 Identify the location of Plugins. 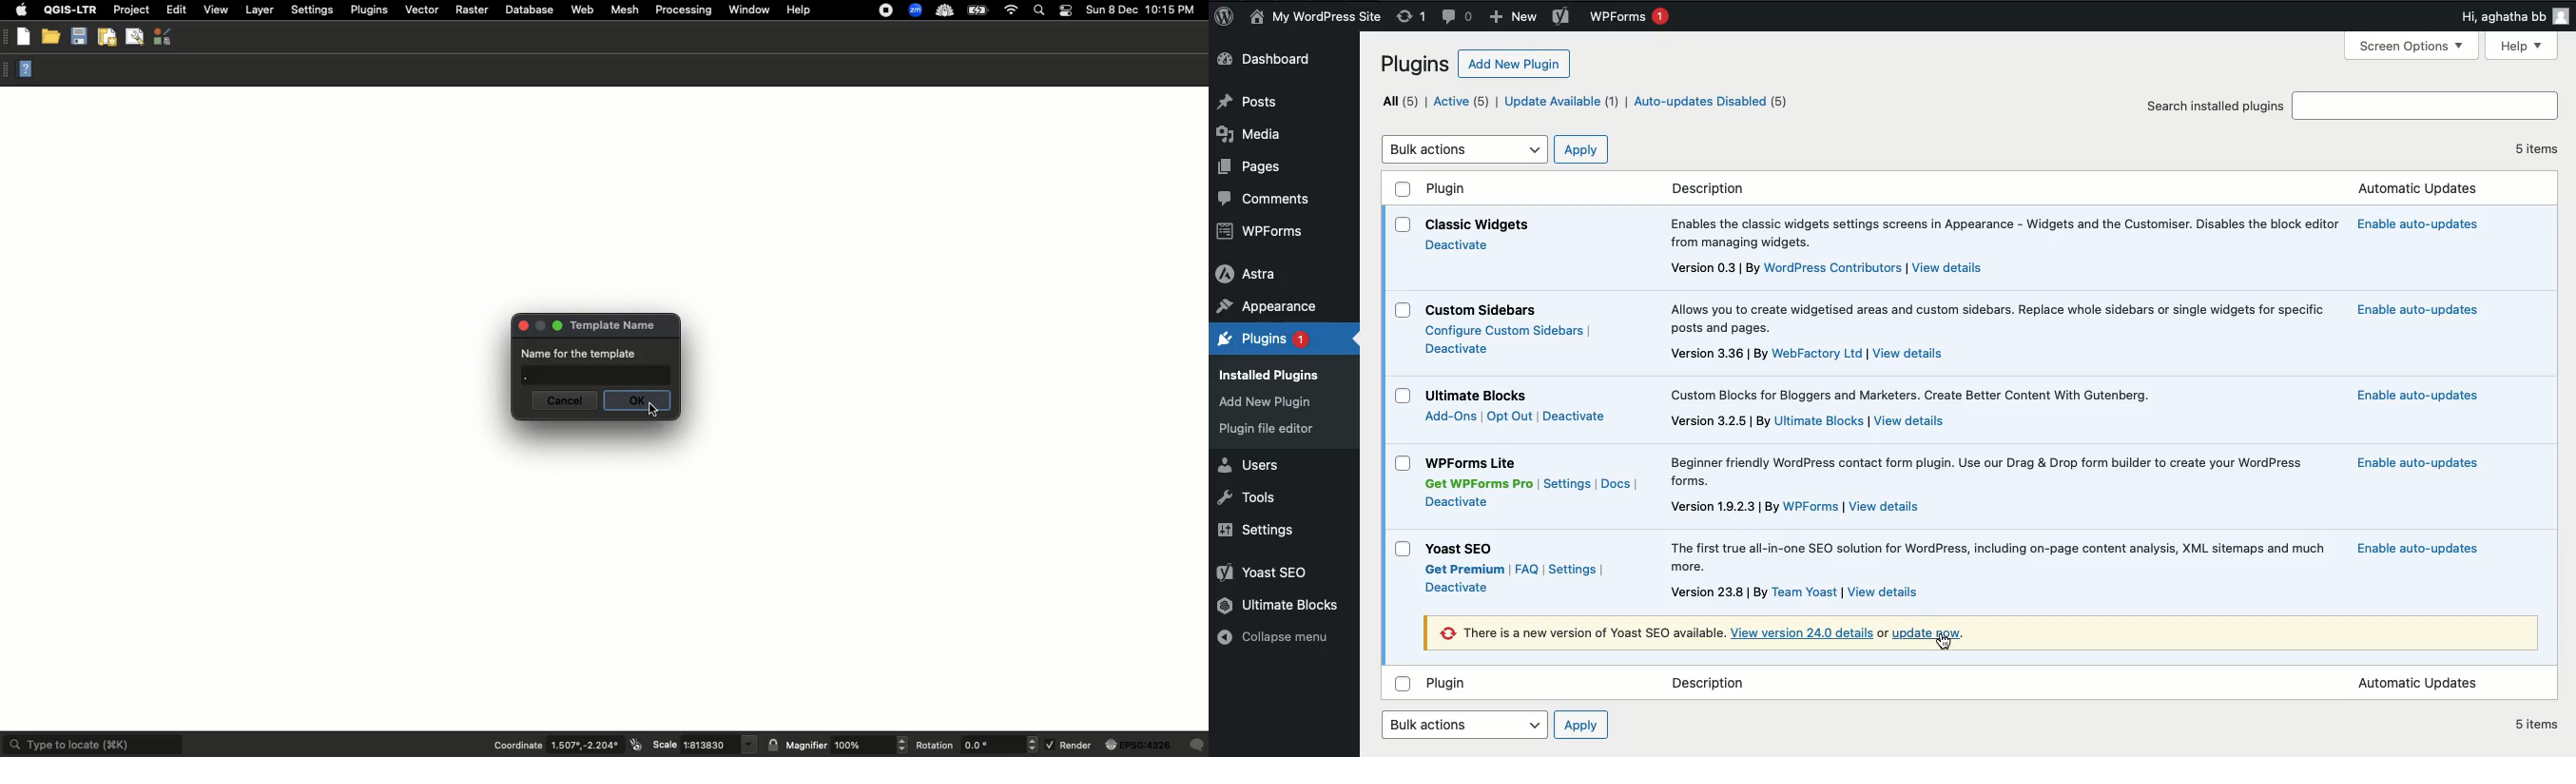
(1274, 375).